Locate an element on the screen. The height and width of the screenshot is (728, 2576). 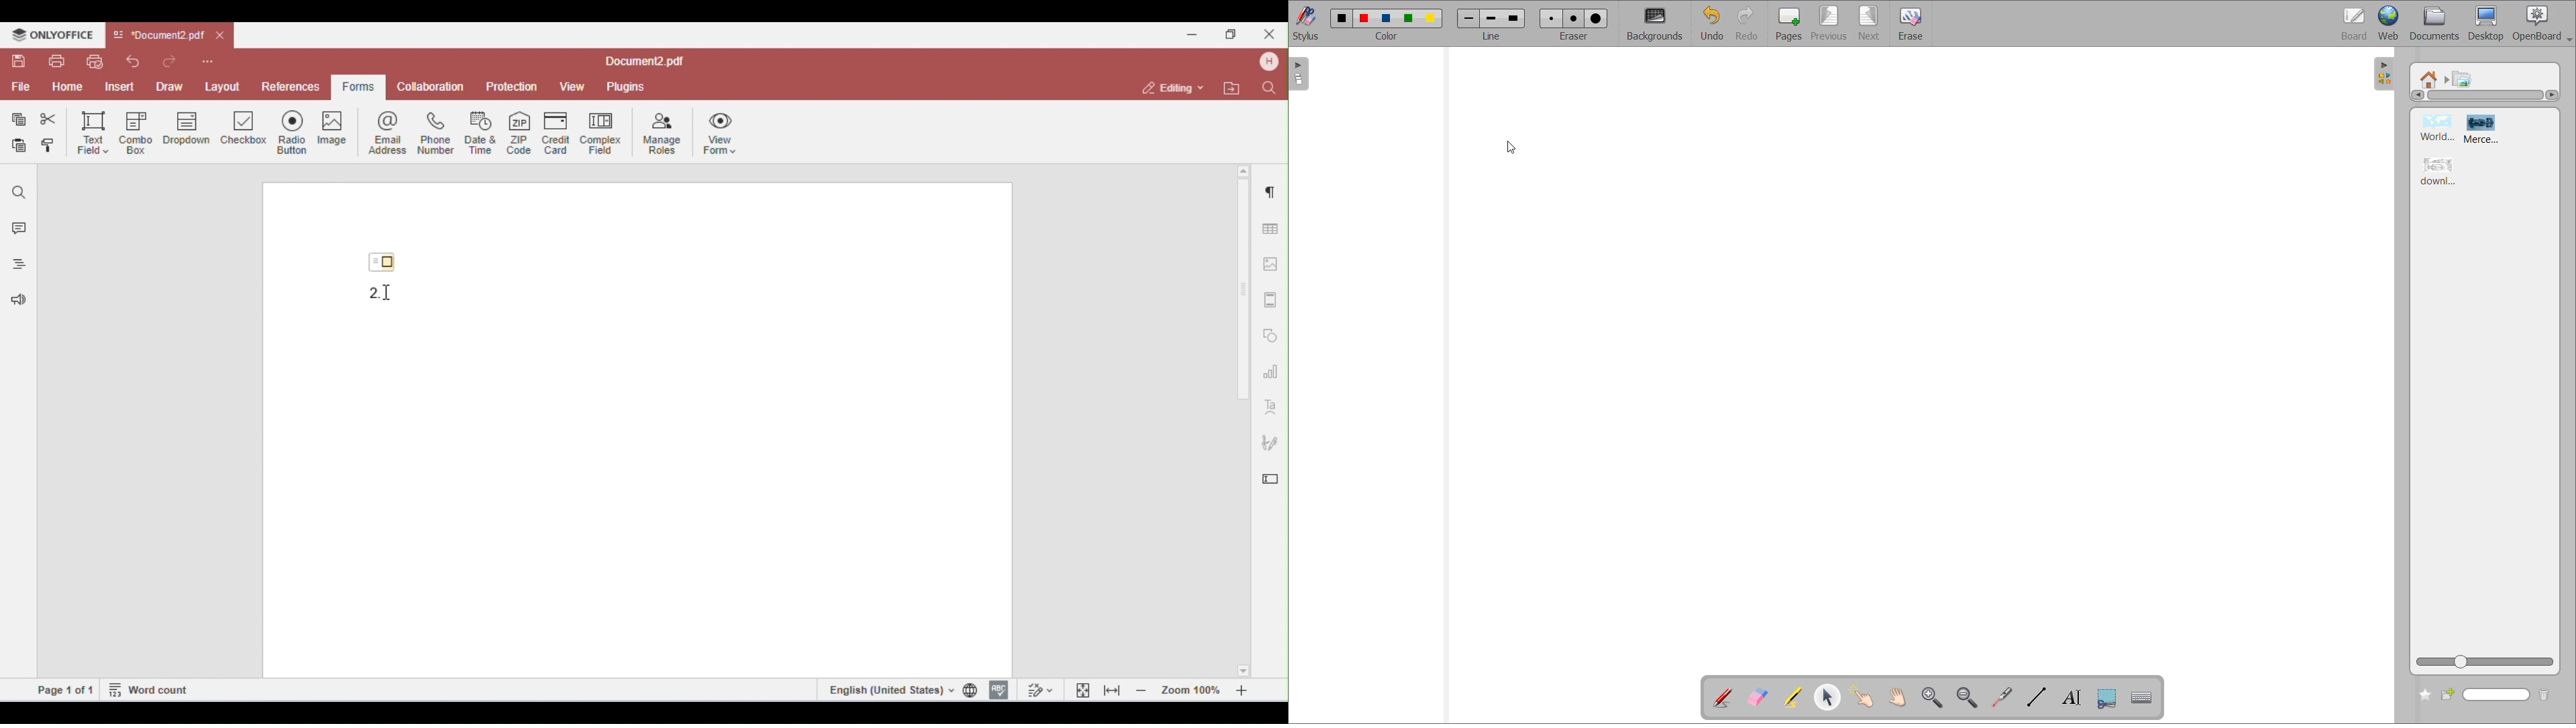
collapse is located at coordinates (2387, 72).